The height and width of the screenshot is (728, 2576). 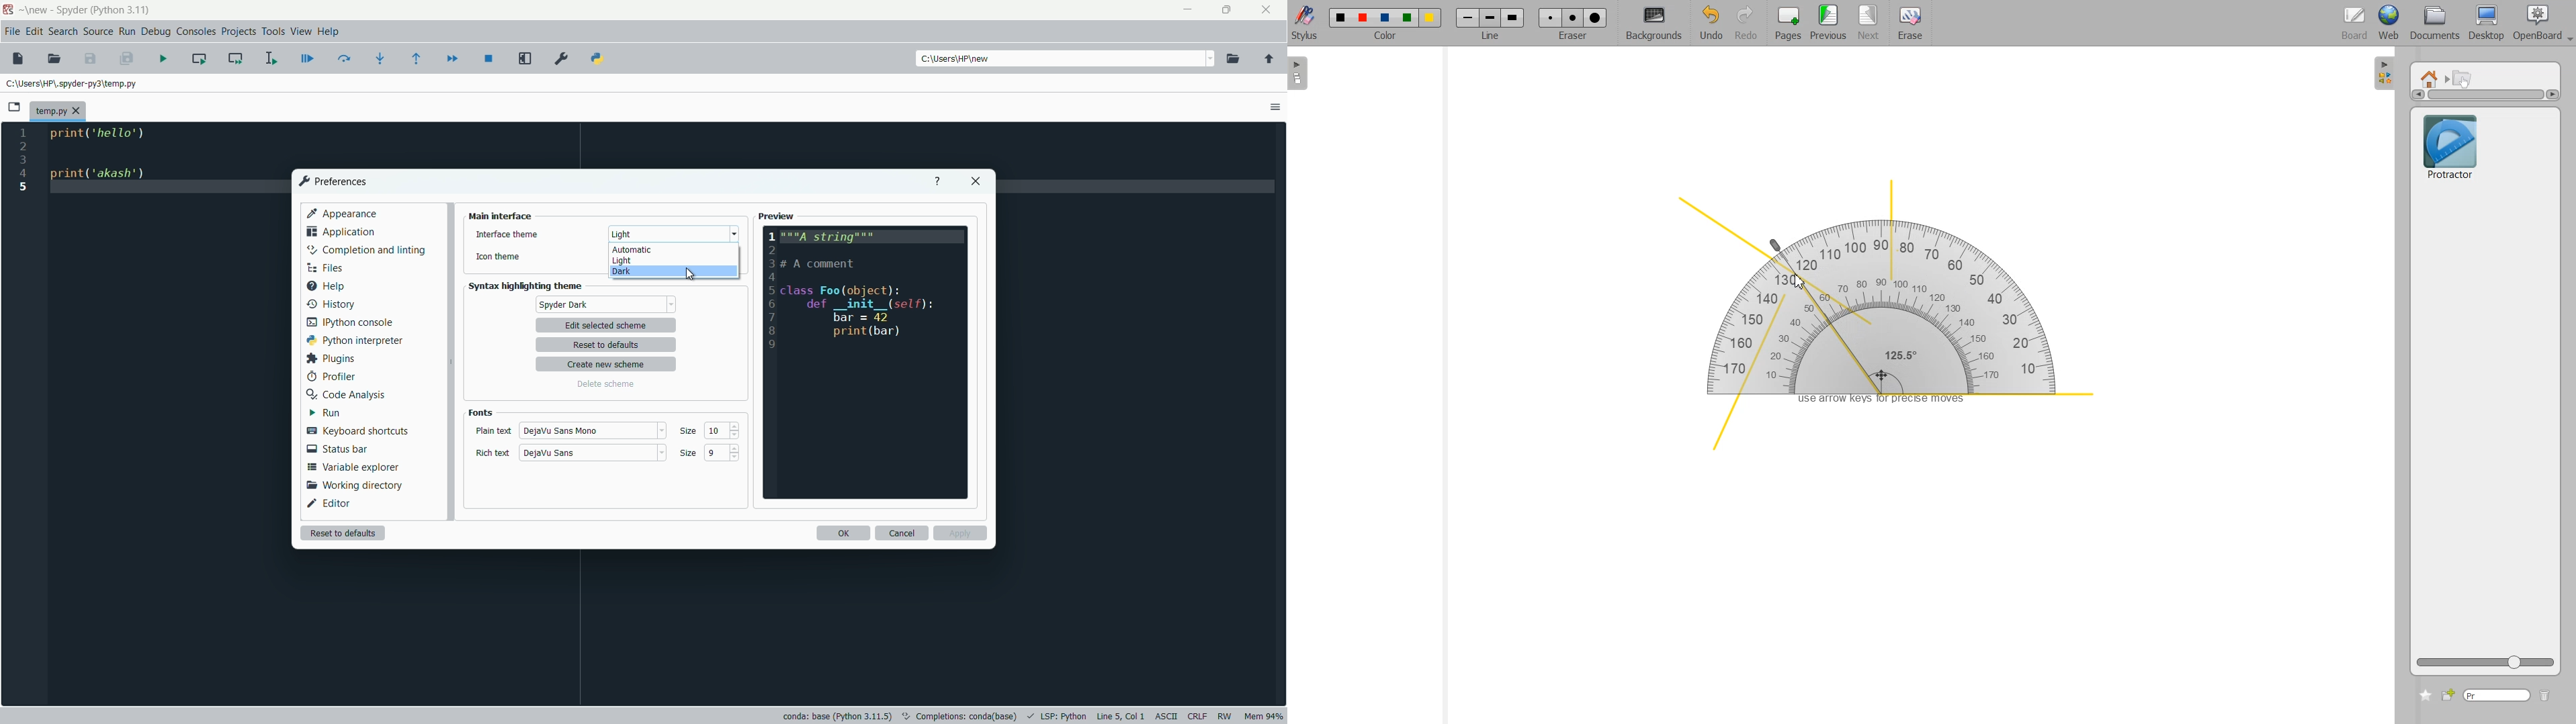 I want to click on 10, so click(x=717, y=431).